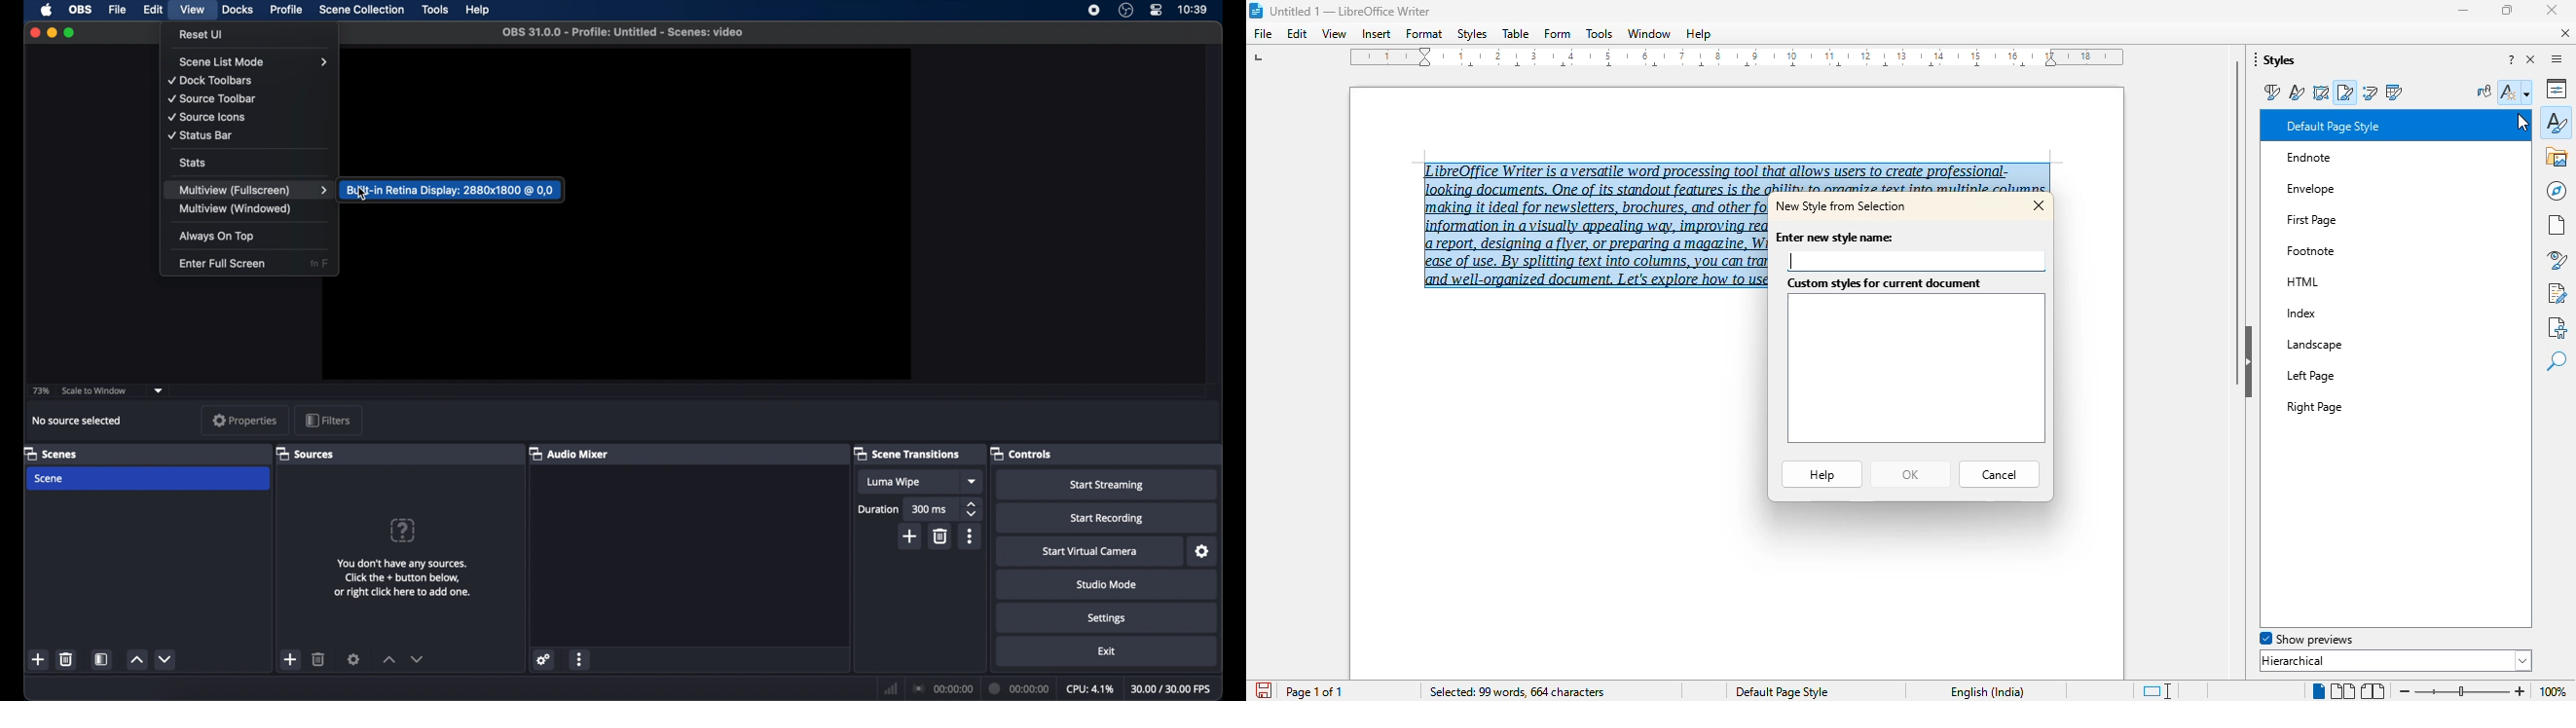  What do you see at coordinates (2314, 691) in the screenshot?
I see `single page view` at bounding box center [2314, 691].